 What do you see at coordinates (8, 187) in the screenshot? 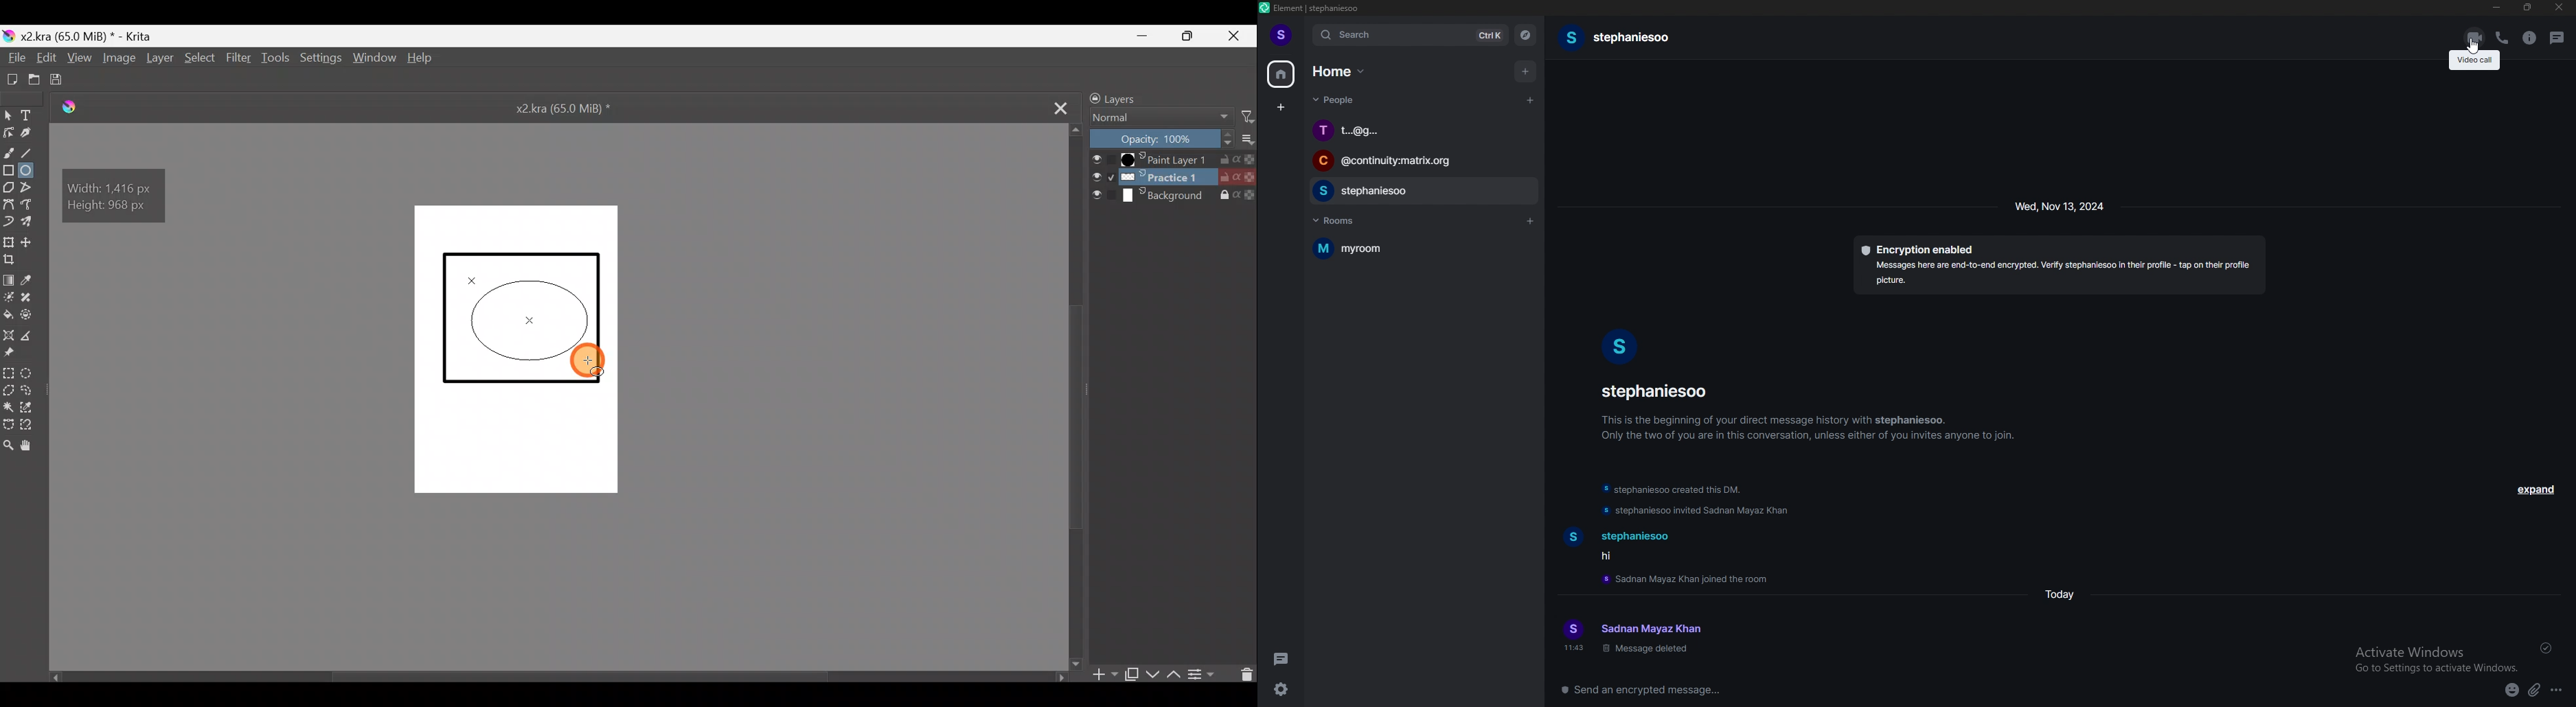
I see `Polygon tool` at bounding box center [8, 187].